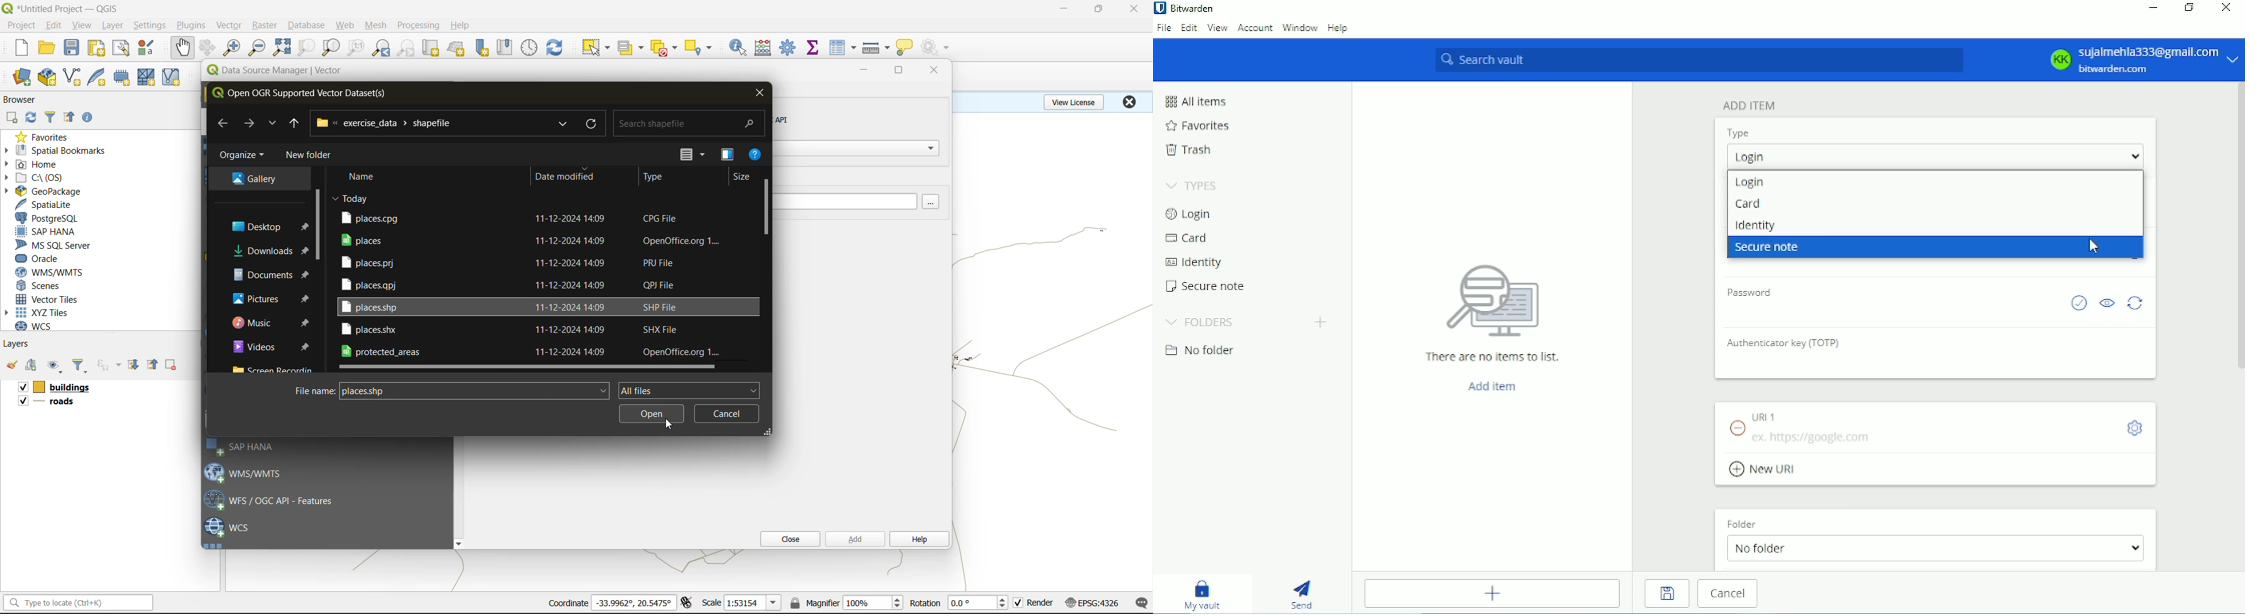 This screenshot has height=616, width=2268. I want to click on sap hana, so click(243, 447).